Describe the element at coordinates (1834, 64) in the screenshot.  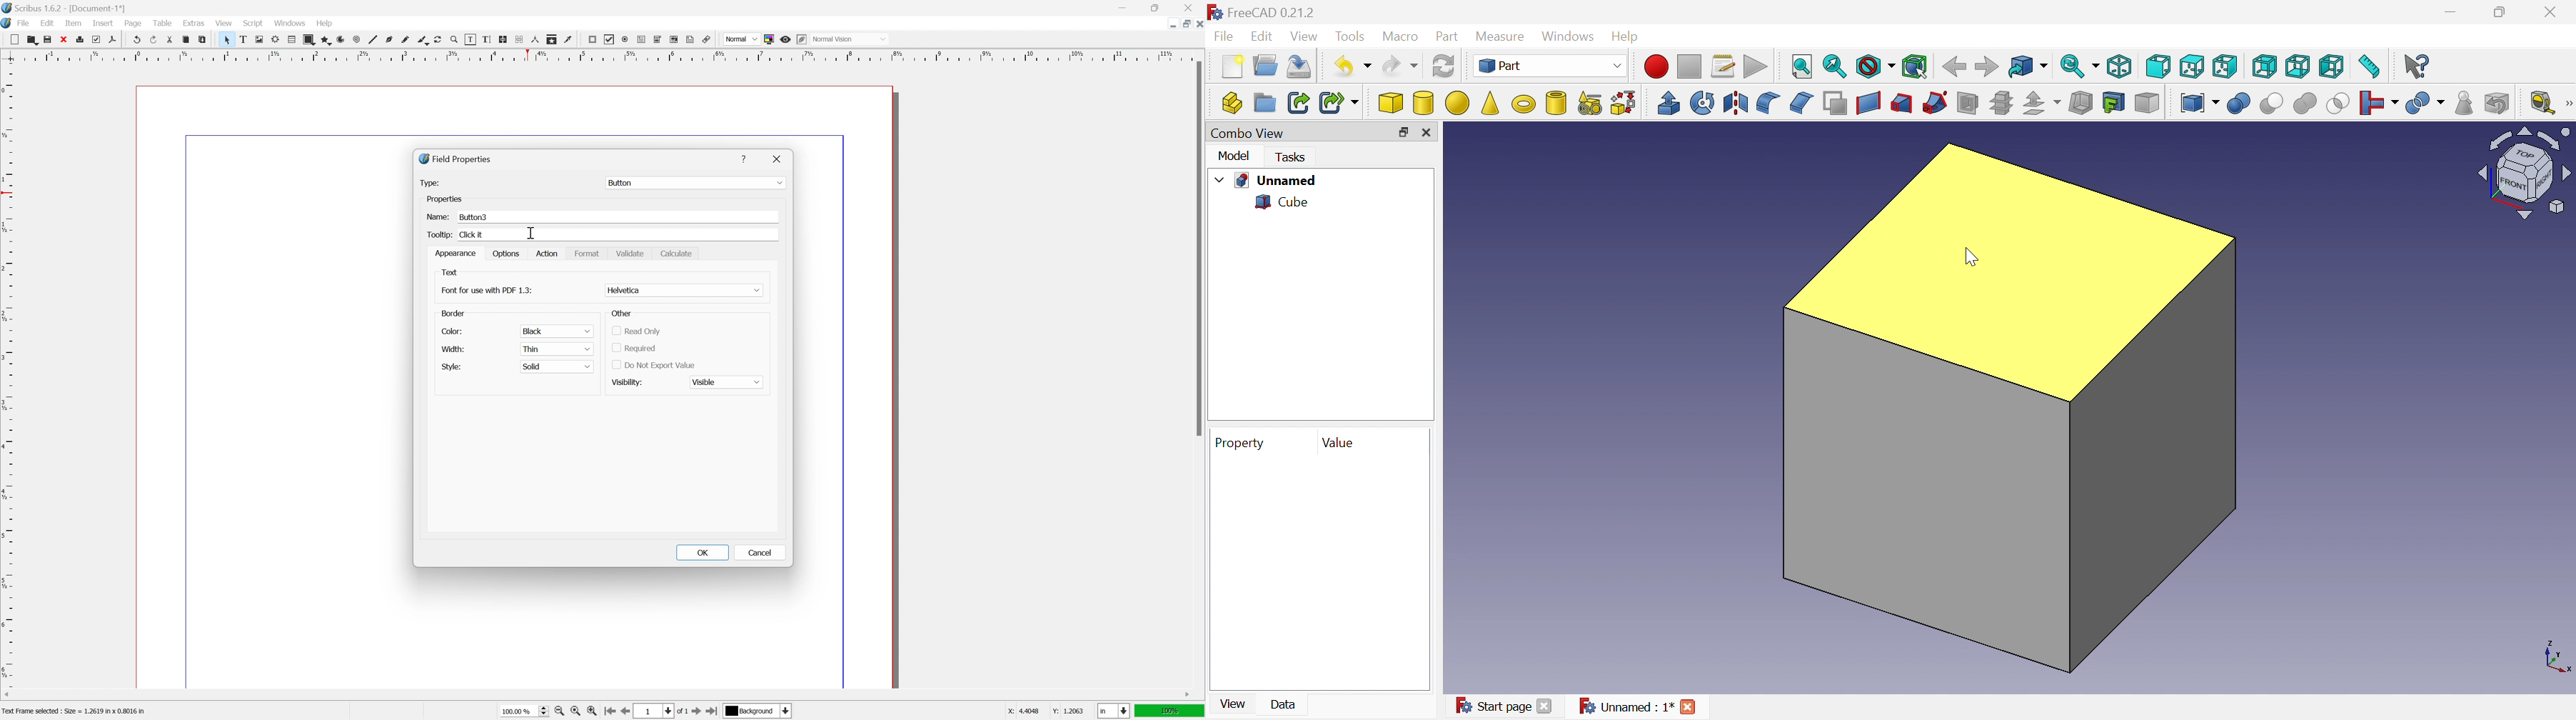
I see `Fit selection` at that location.